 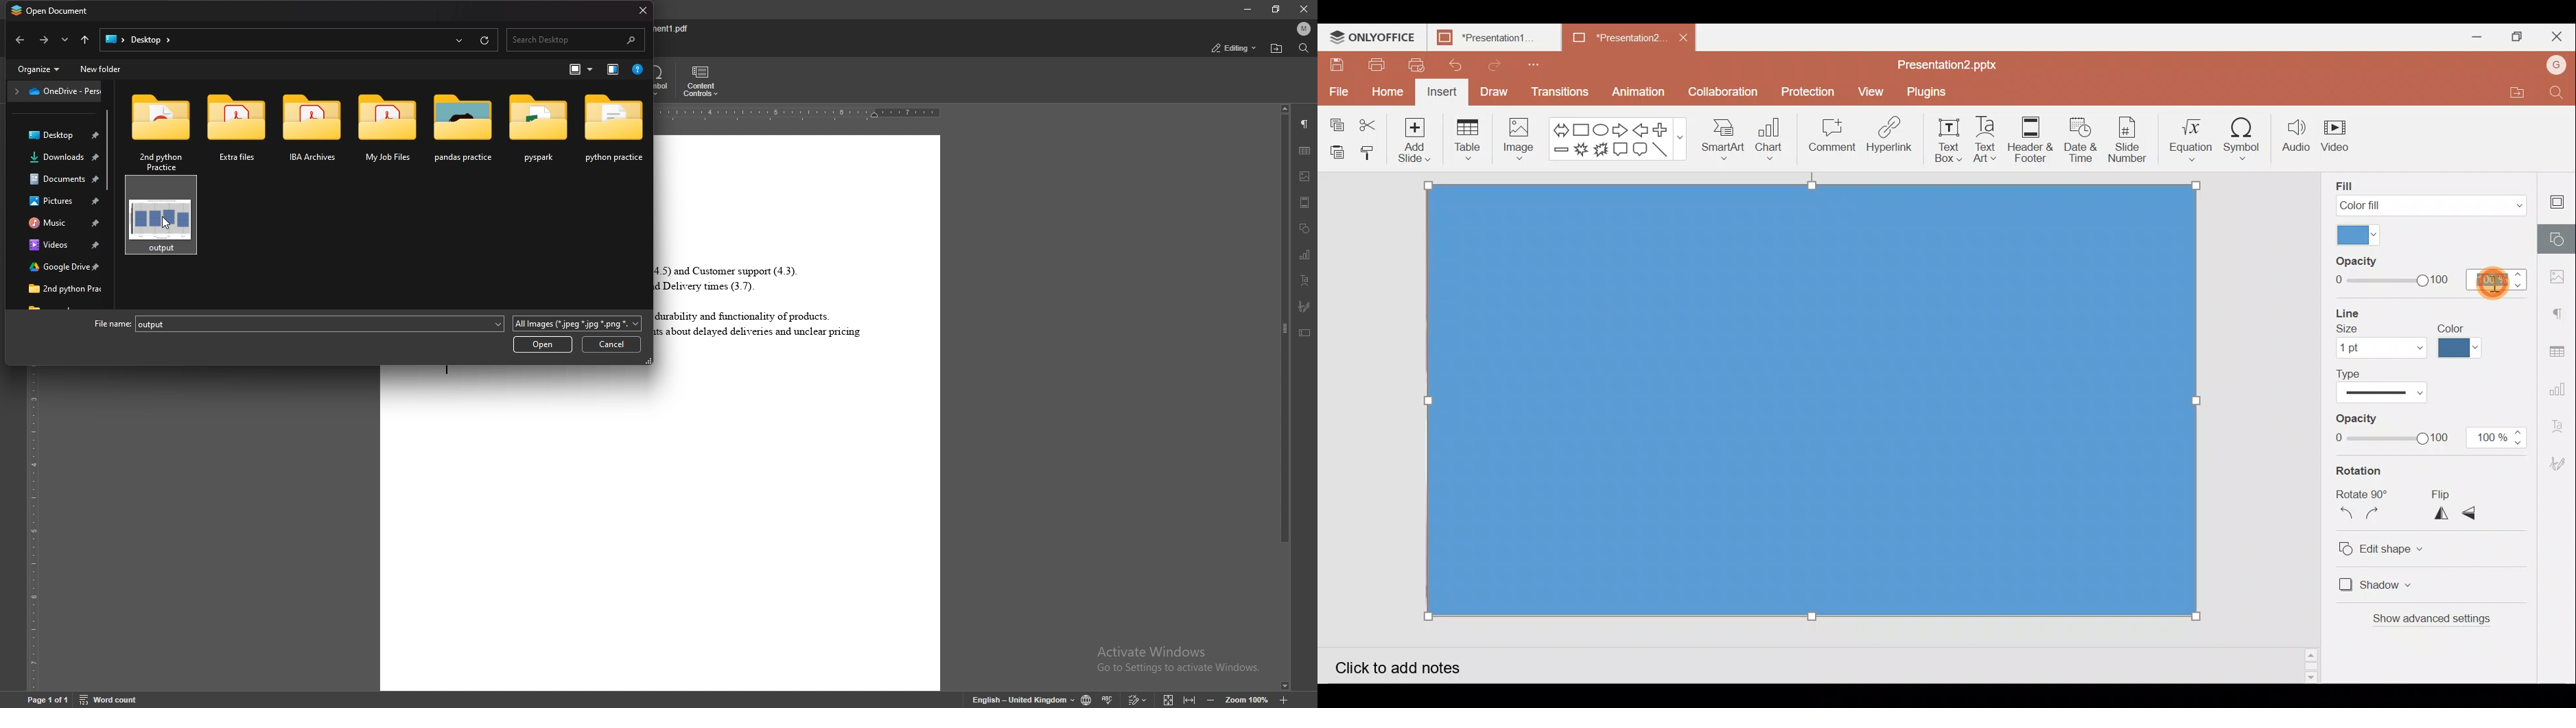 What do you see at coordinates (613, 69) in the screenshot?
I see `view ` at bounding box center [613, 69].